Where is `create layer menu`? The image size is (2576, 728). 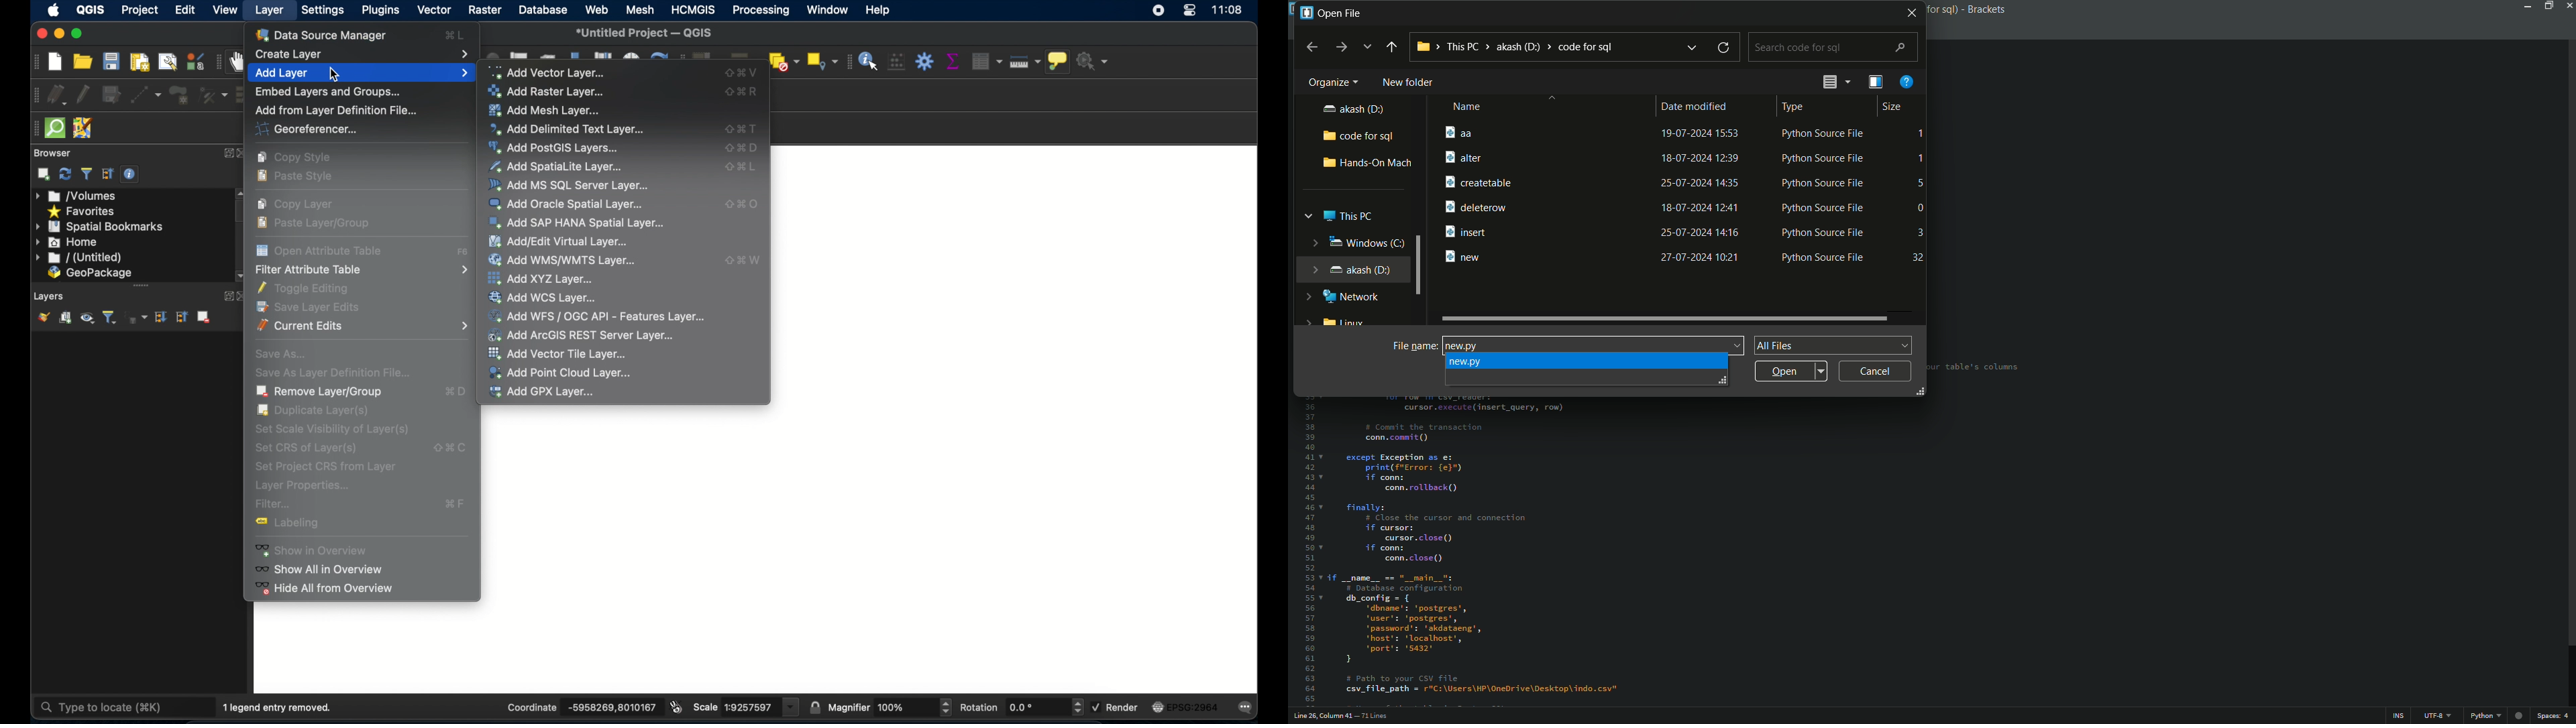
create layer menu is located at coordinates (363, 52).